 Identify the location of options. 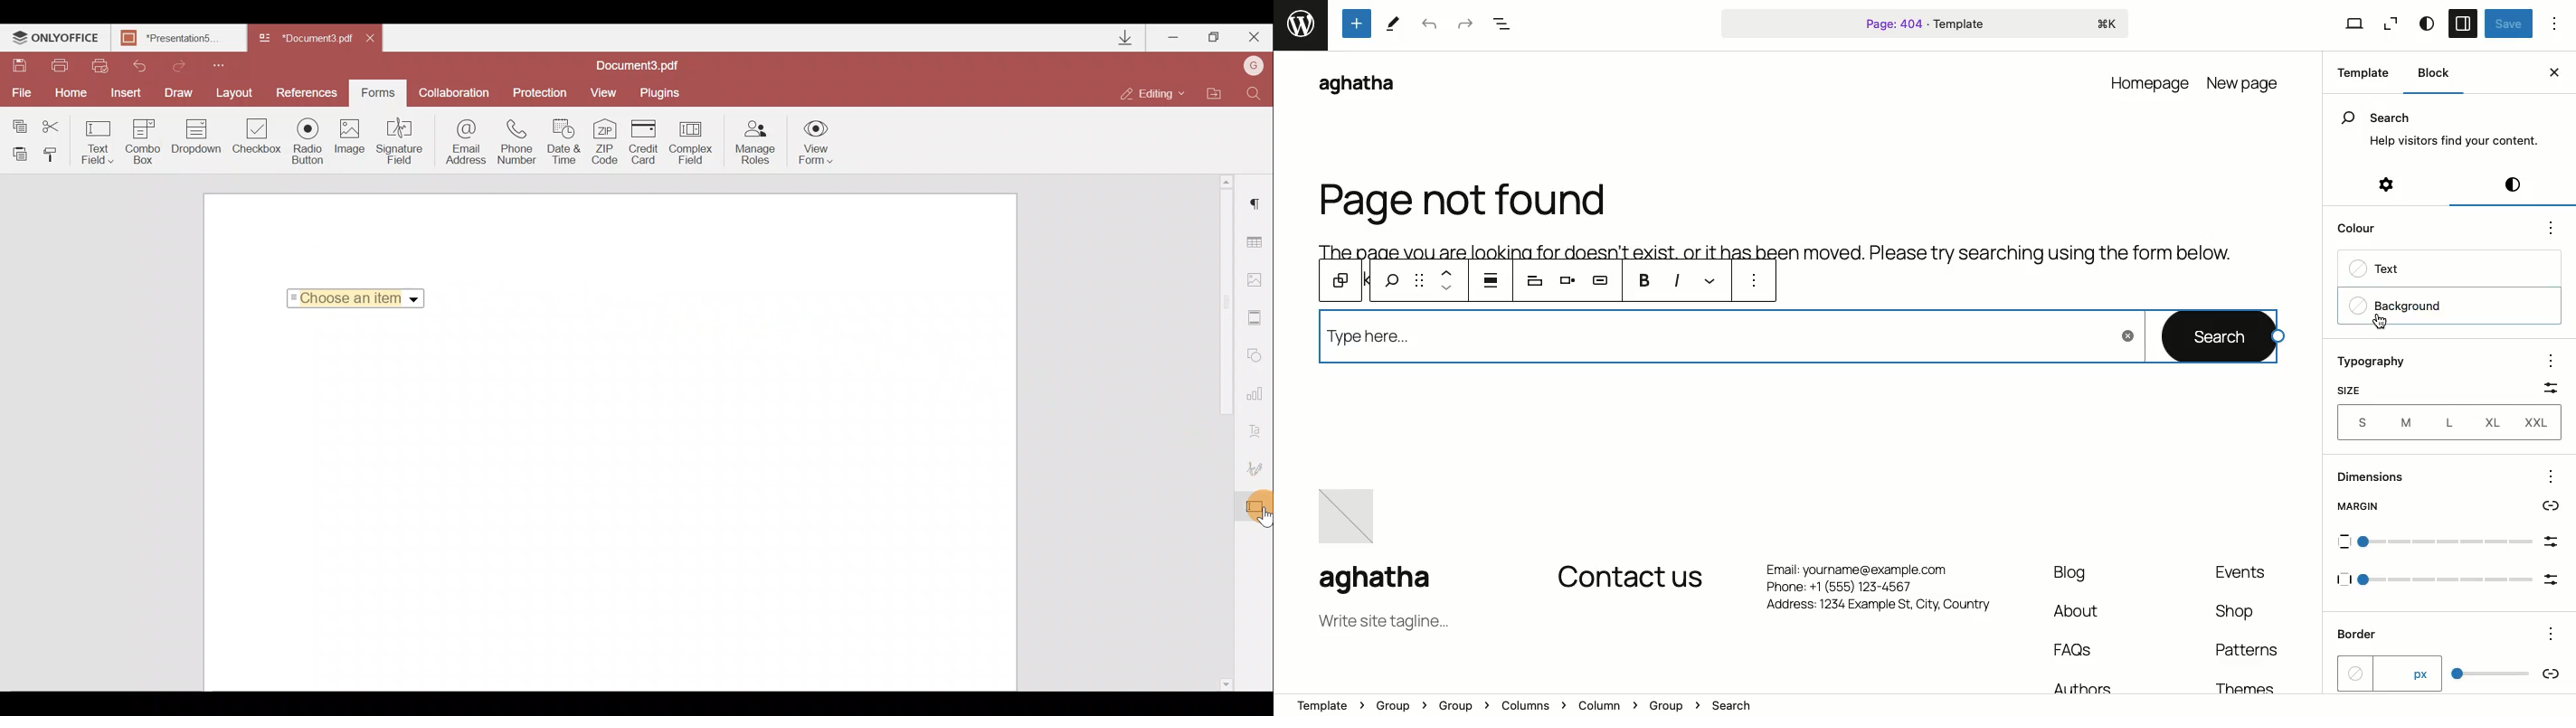
(2552, 361).